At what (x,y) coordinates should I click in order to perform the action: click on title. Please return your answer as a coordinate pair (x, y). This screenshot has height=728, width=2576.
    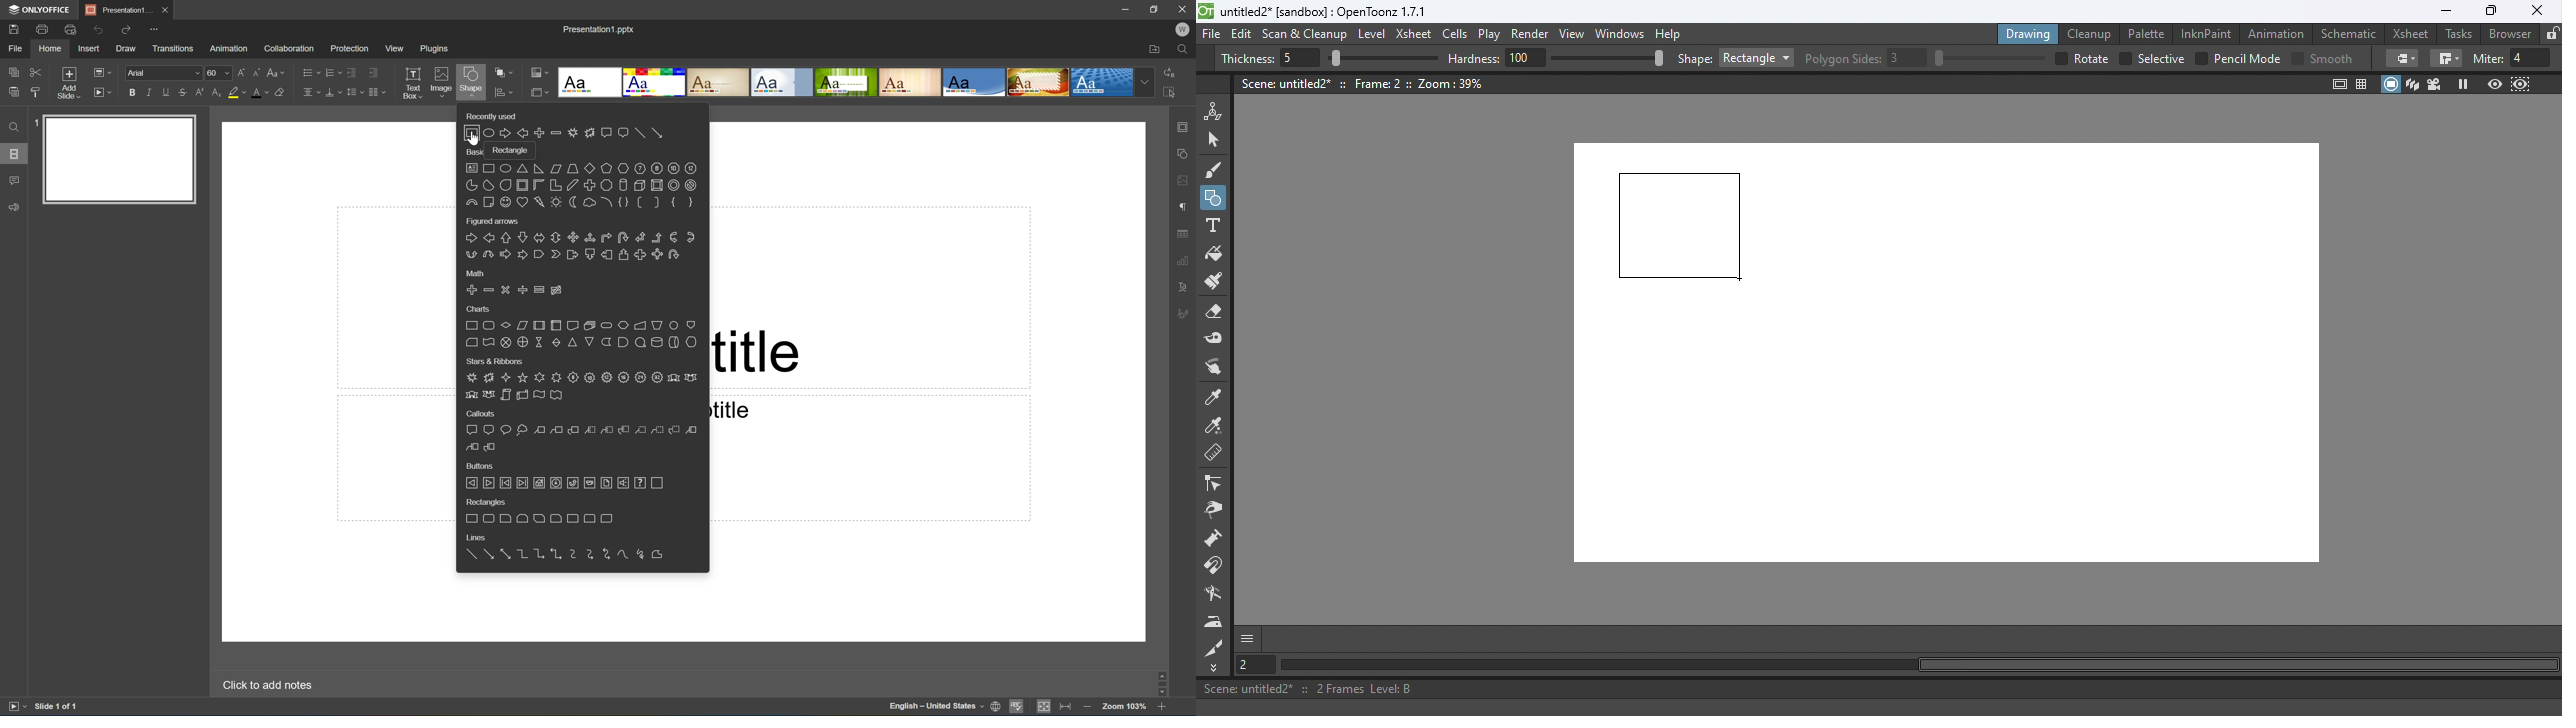
    Looking at the image, I should click on (760, 351).